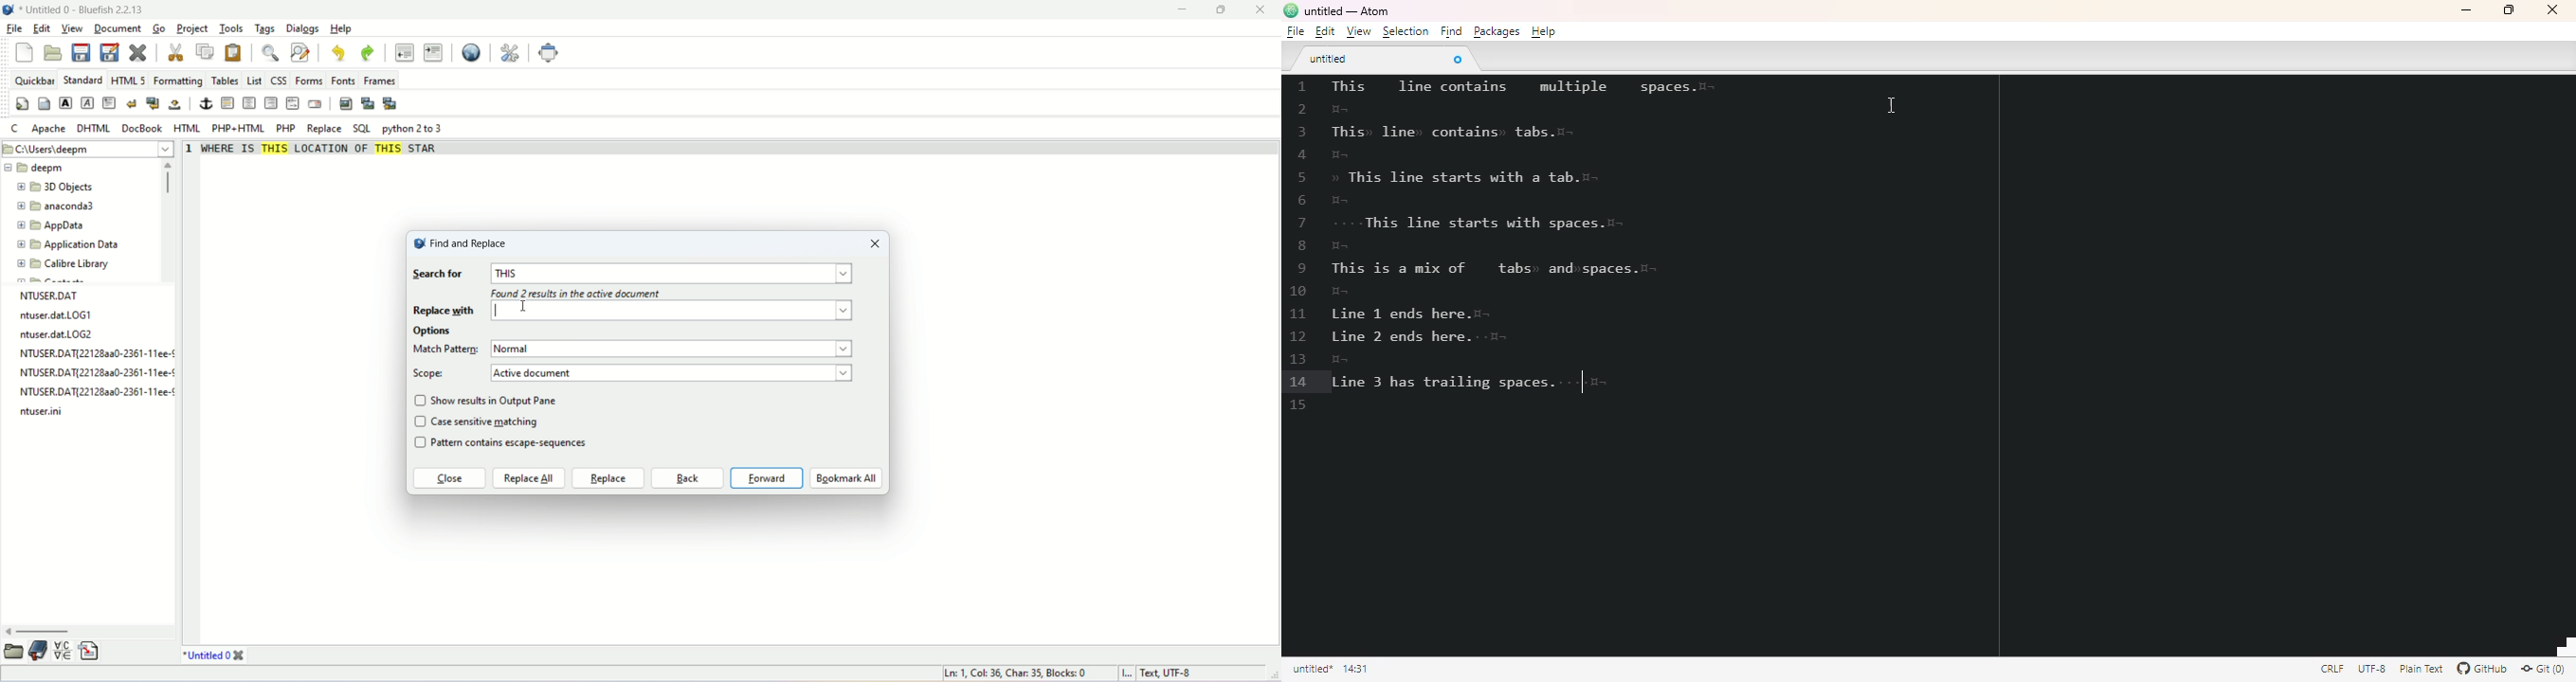 The height and width of the screenshot is (700, 2576). I want to click on match pattern, so click(676, 349).